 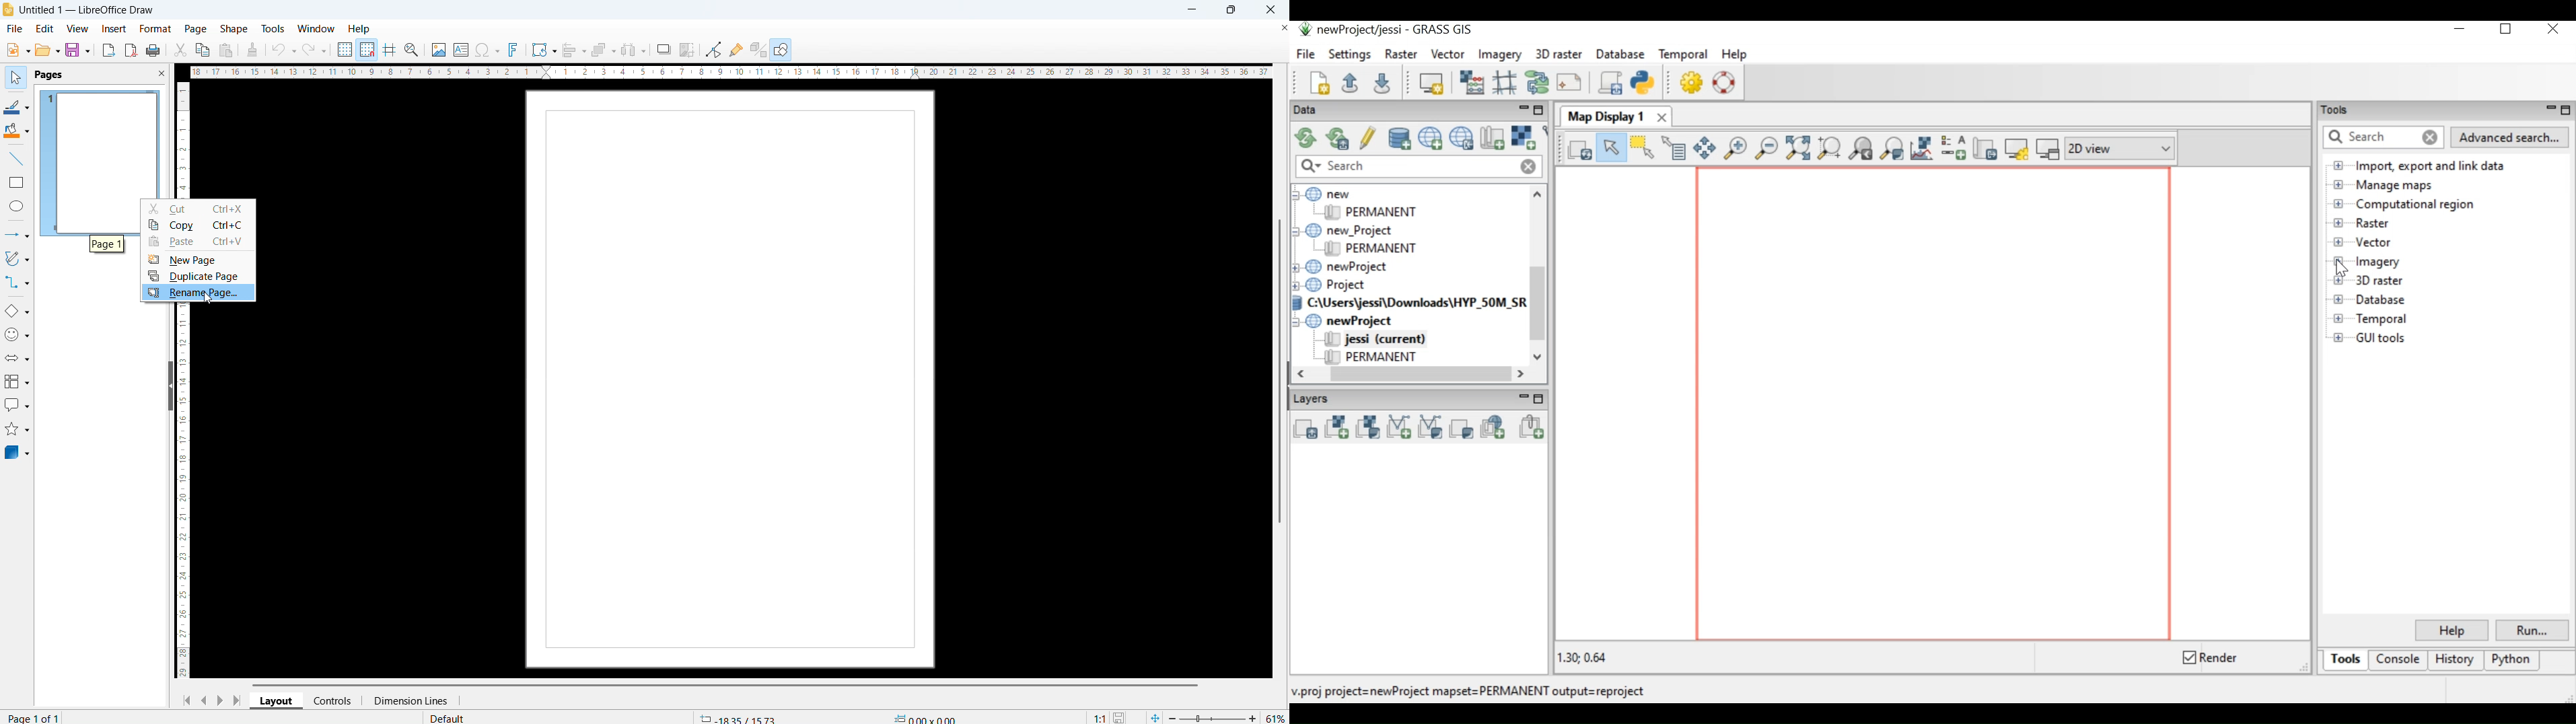 What do you see at coordinates (1193, 10) in the screenshot?
I see `minimize` at bounding box center [1193, 10].